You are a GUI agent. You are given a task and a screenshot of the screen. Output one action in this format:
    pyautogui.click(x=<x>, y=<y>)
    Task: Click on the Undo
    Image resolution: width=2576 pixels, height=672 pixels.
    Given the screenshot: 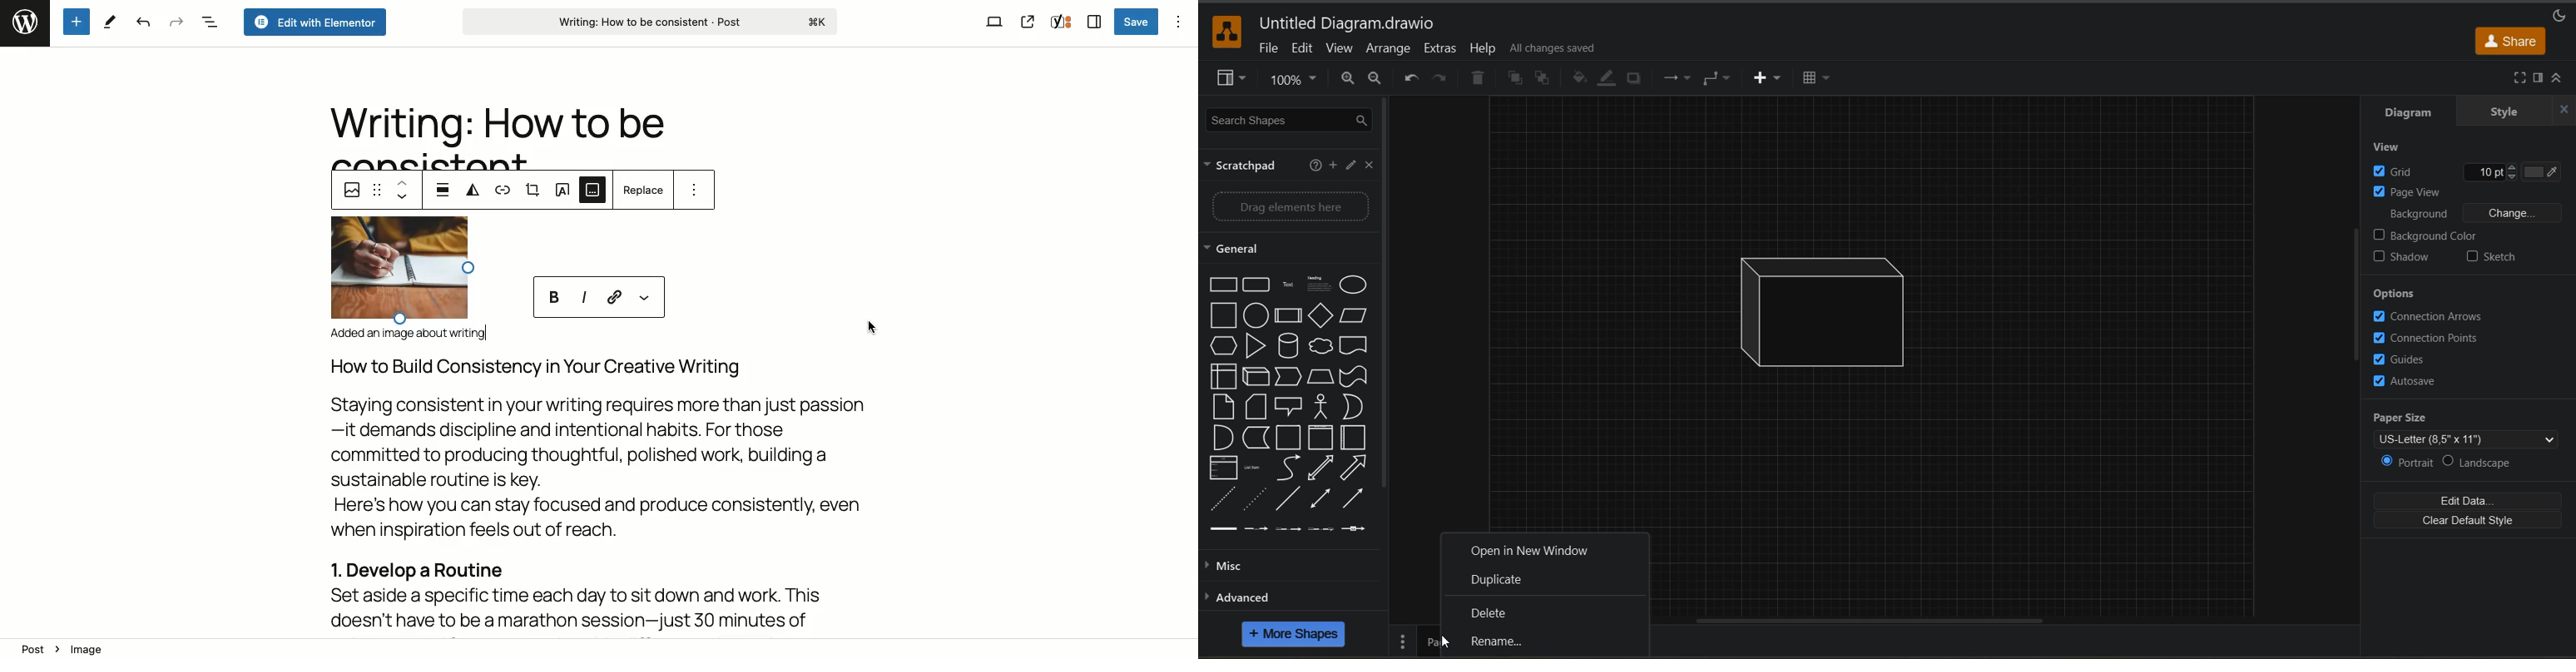 What is the action you would take?
    pyautogui.click(x=142, y=23)
    